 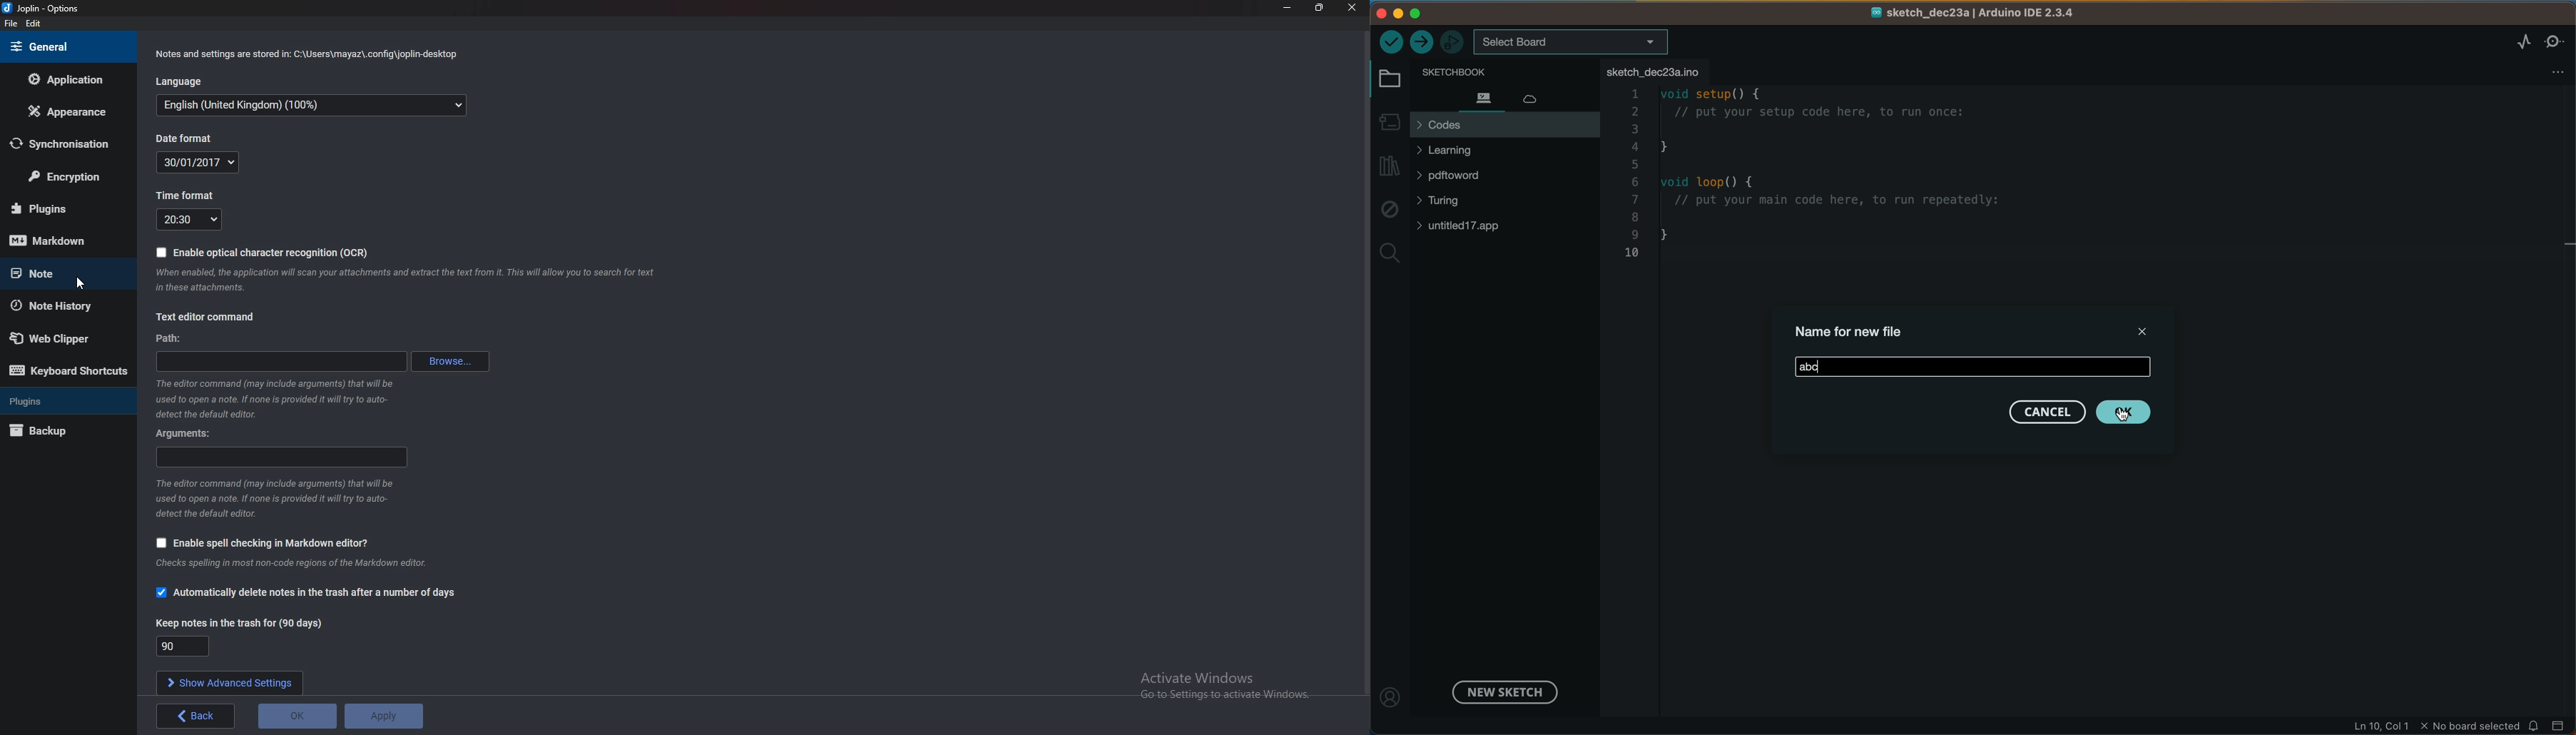 I want to click on Keep notes in the trash for, so click(x=244, y=624).